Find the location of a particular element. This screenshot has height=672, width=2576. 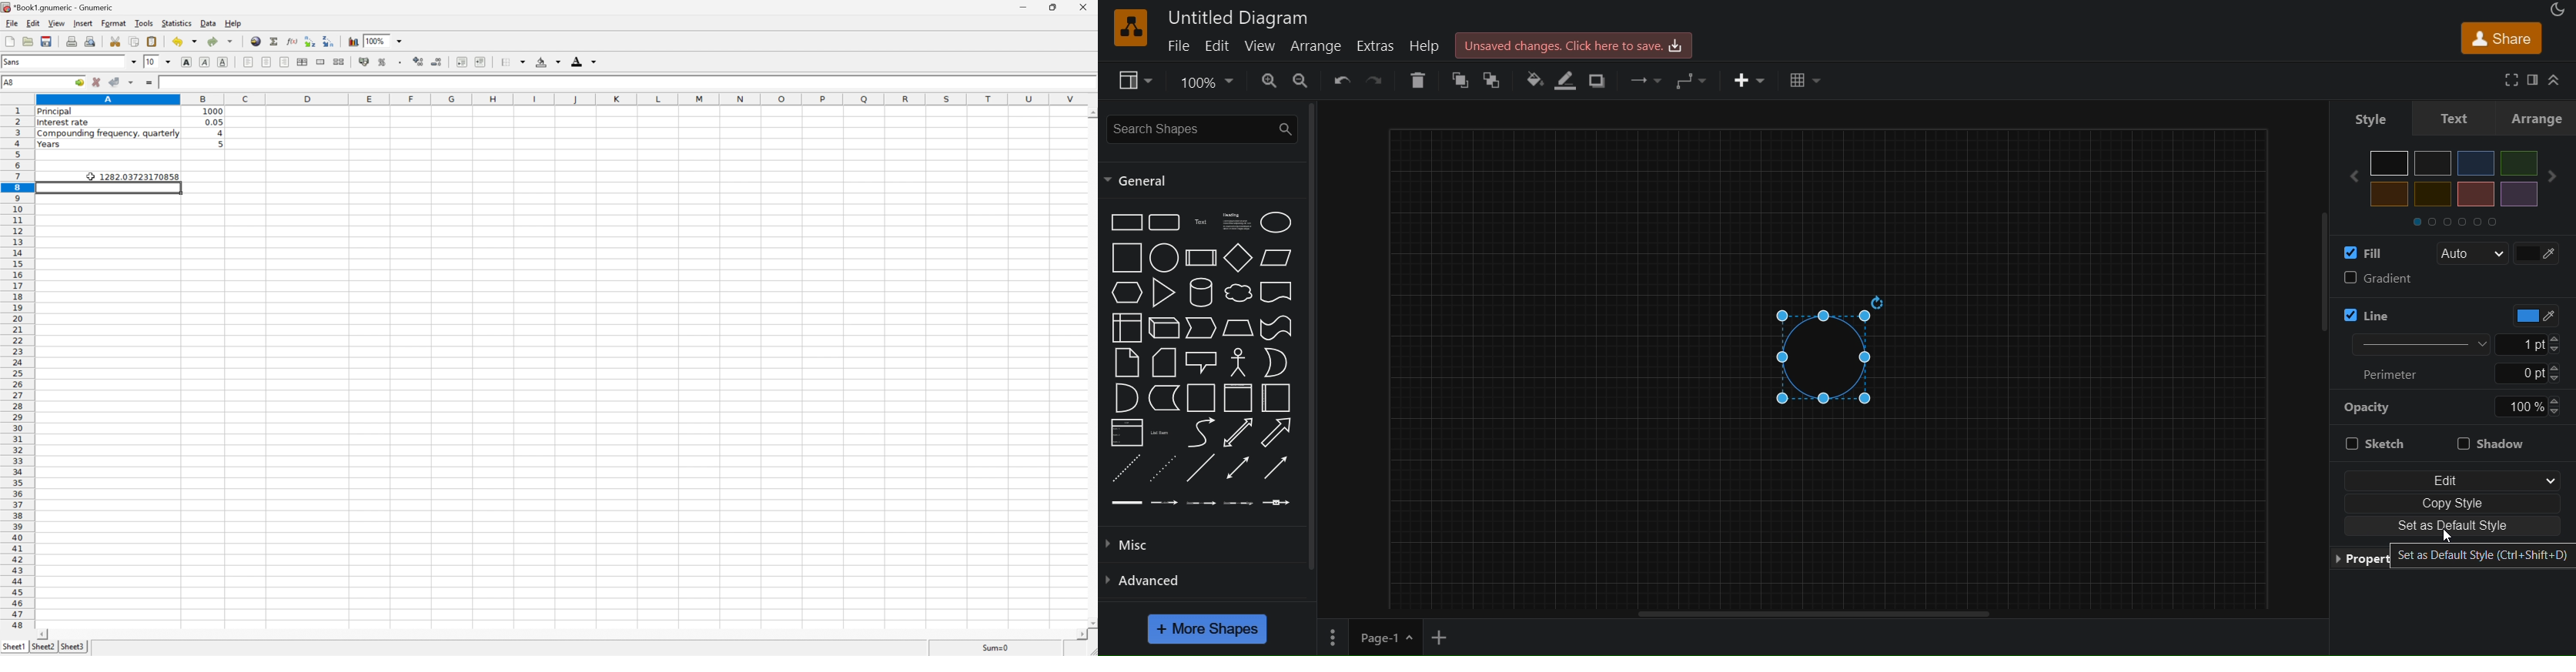

purple color is located at coordinates (2517, 193).